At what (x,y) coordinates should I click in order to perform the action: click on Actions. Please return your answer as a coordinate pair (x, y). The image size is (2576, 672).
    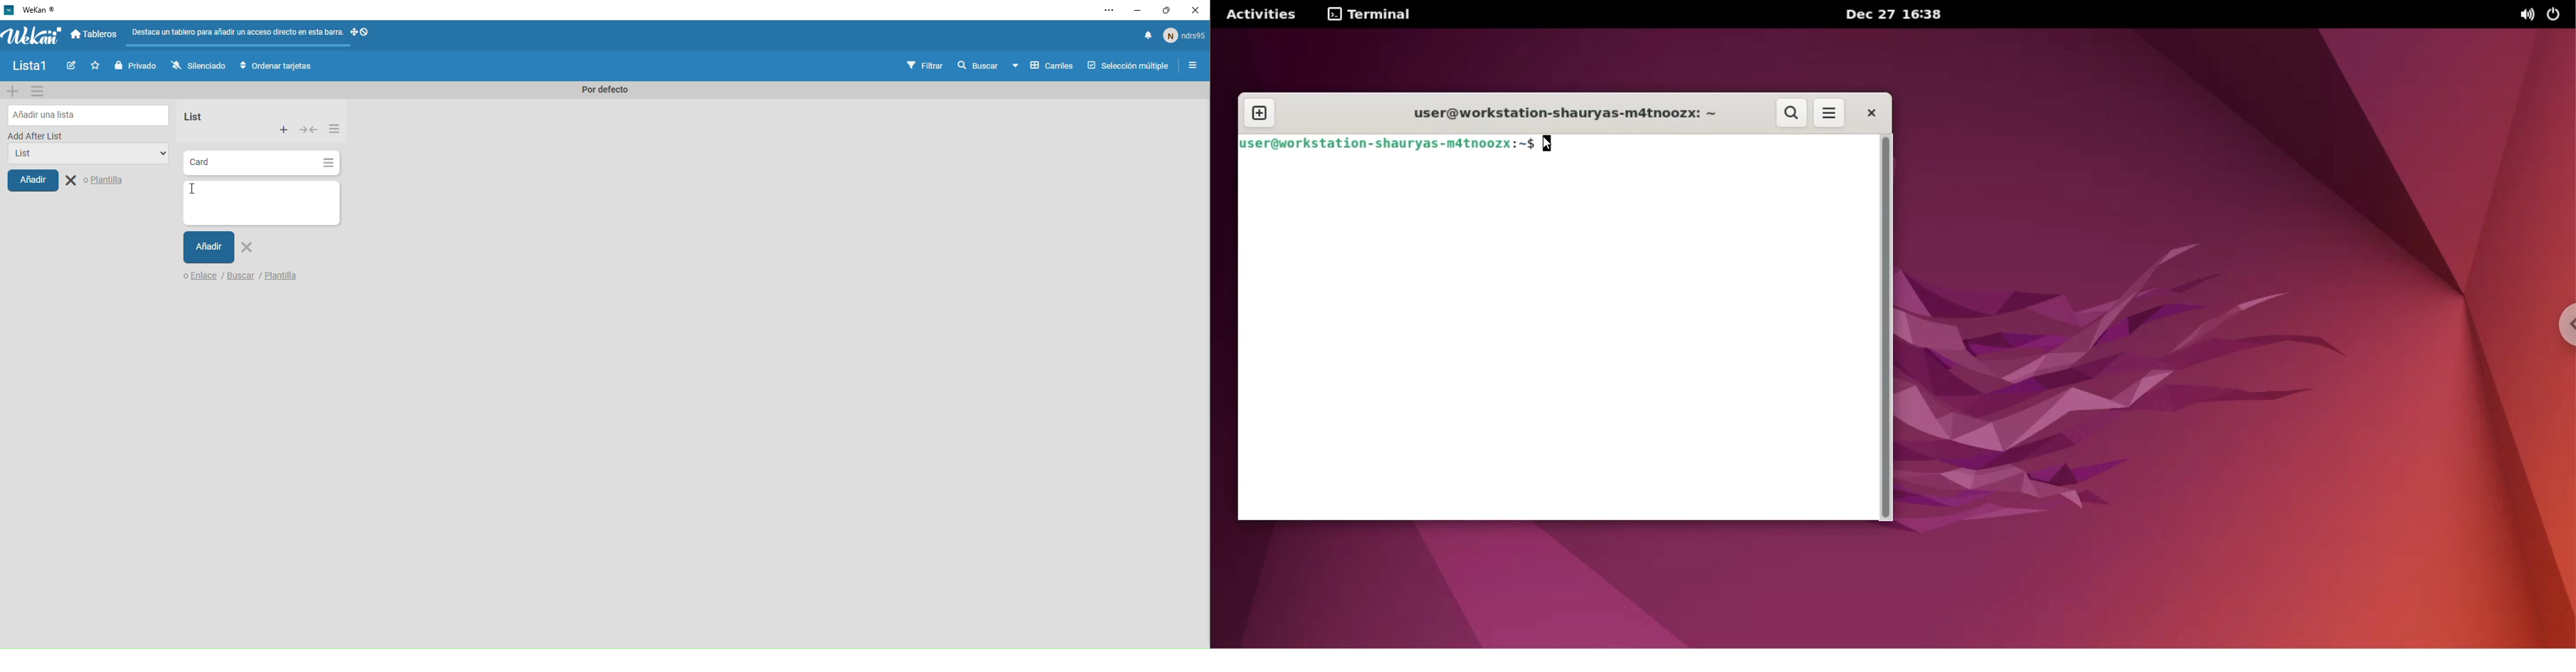
    Looking at the image, I should click on (363, 36).